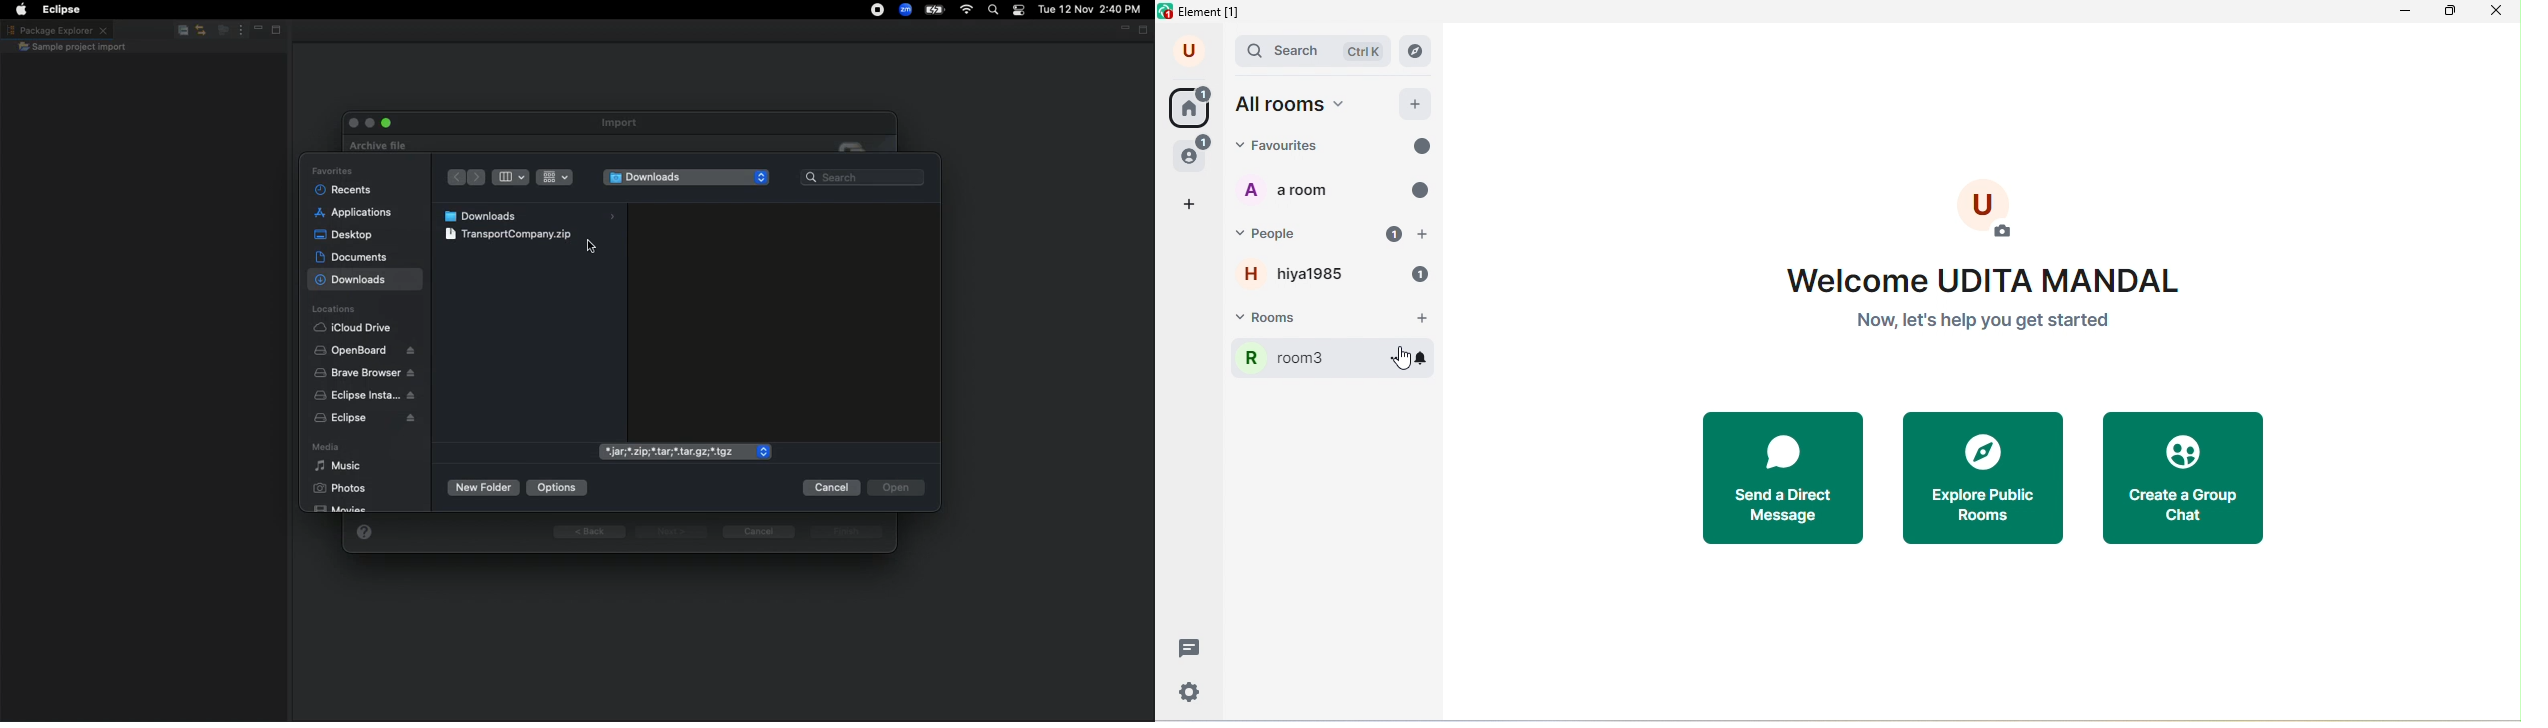  I want to click on maximize, so click(2451, 14).